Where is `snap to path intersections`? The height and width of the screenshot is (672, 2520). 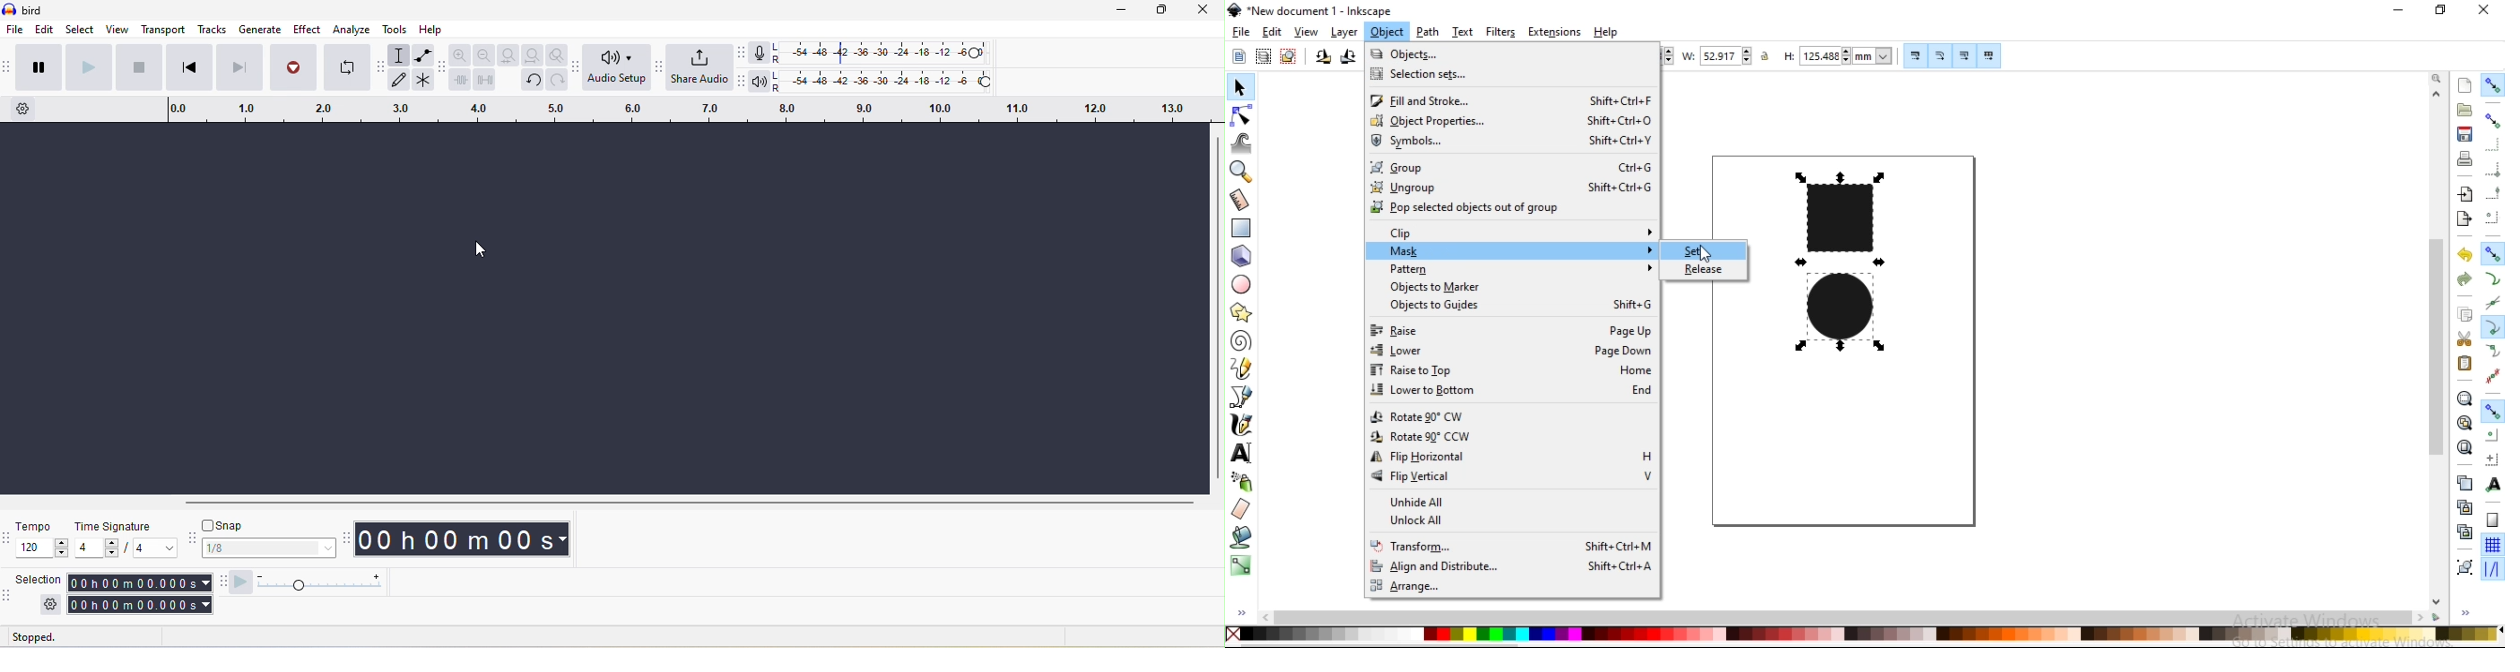 snap to path intersections is located at coordinates (2491, 301).